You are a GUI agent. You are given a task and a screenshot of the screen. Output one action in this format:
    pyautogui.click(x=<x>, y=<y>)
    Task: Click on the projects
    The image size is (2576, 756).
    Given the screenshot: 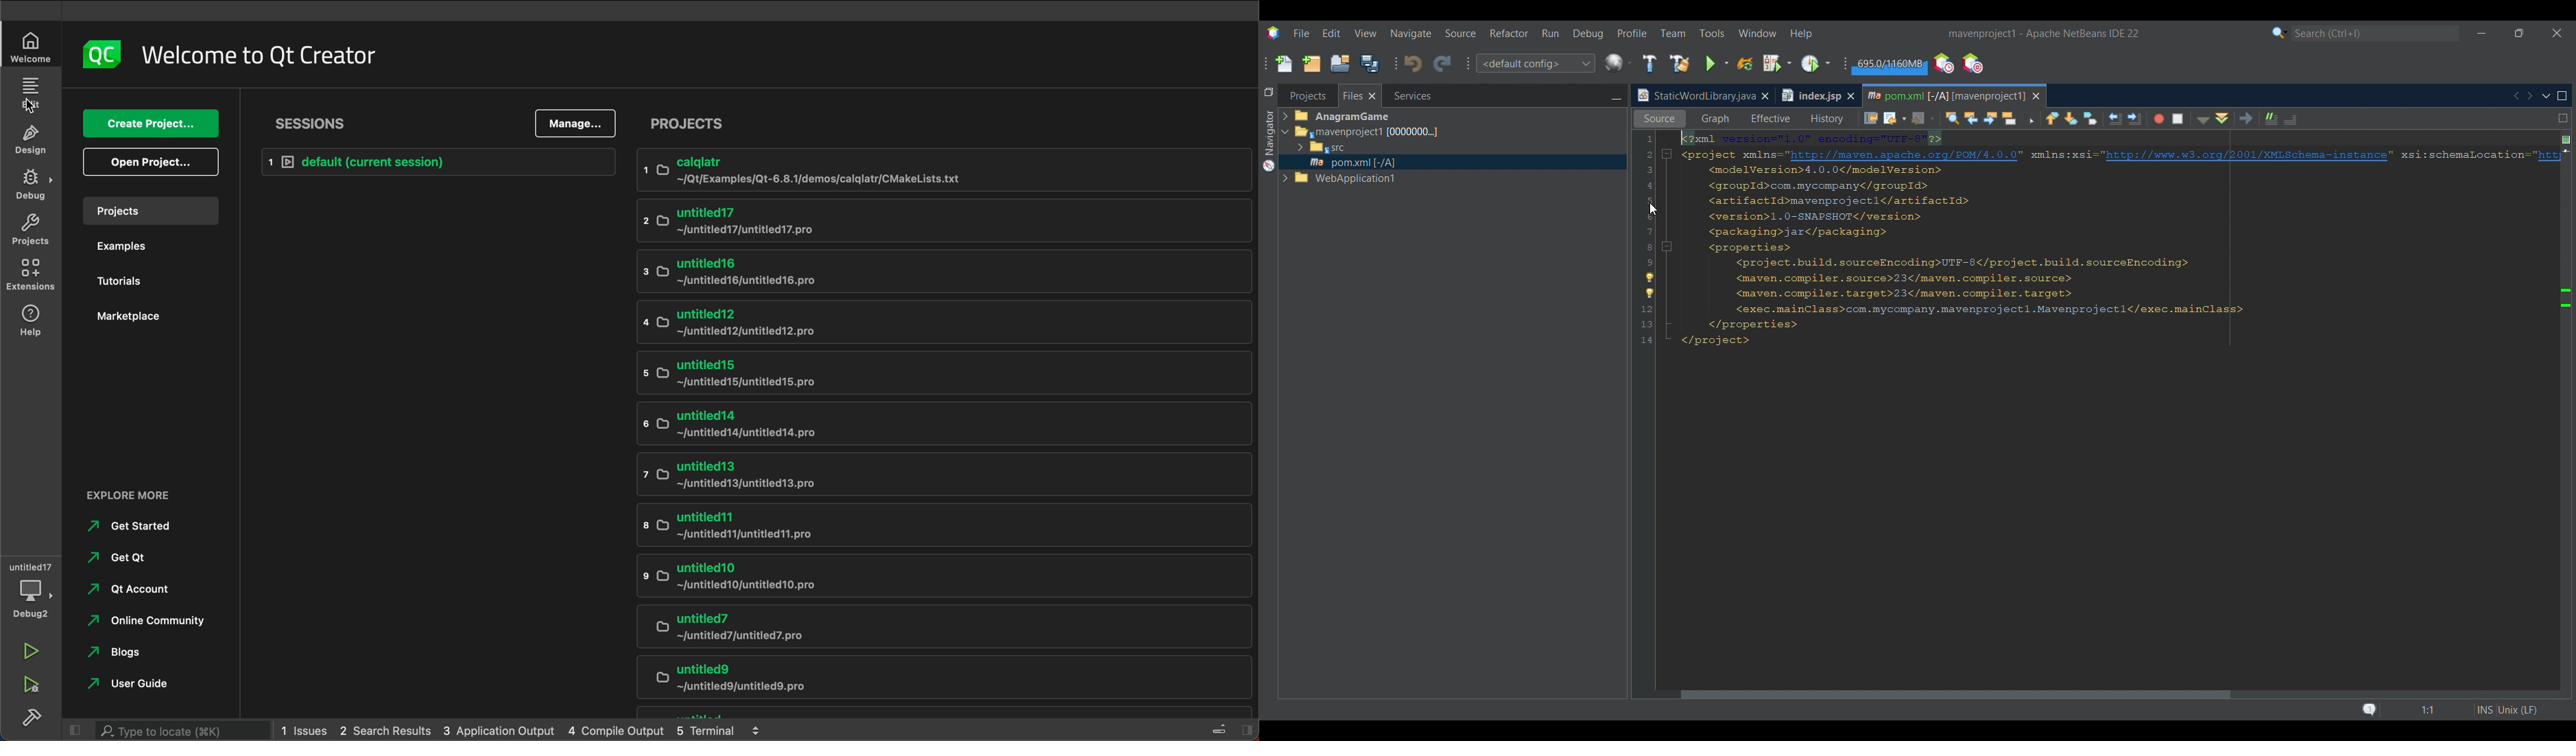 What is the action you would take?
    pyautogui.click(x=32, y=229)
    